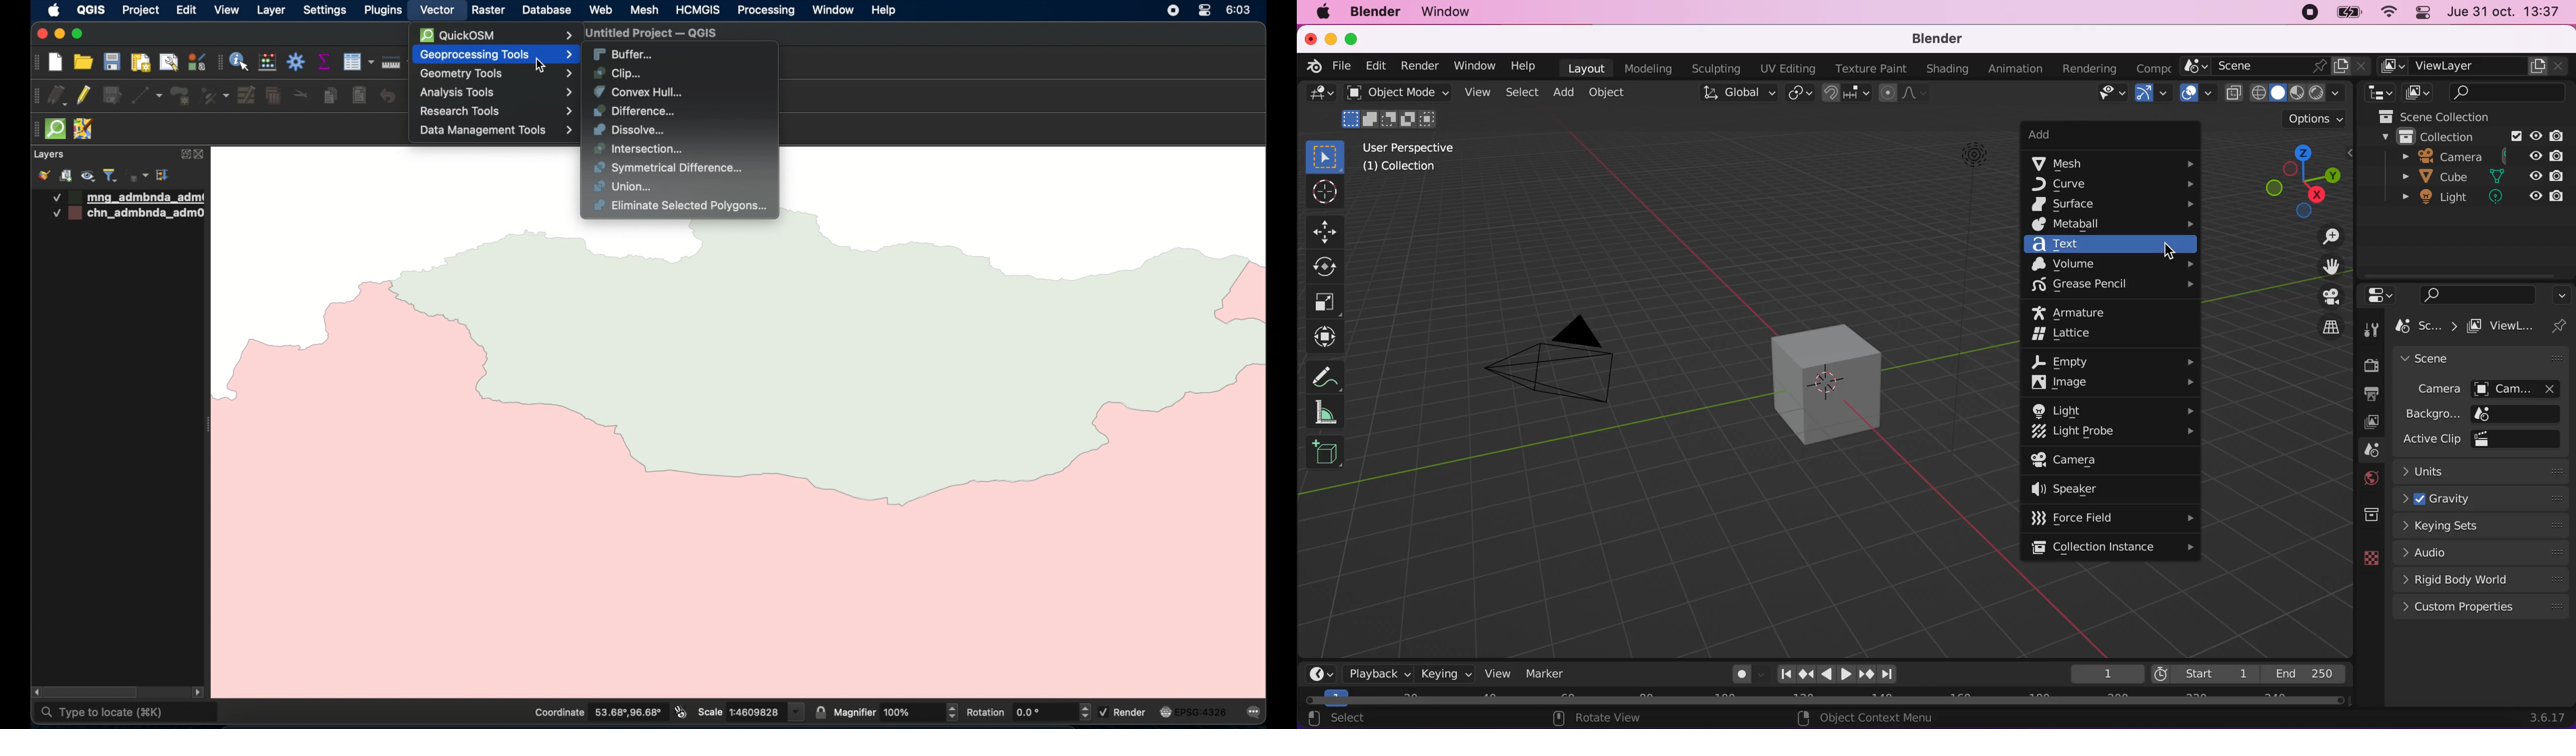 The height and width of the screenshot is (756, 2576). What do you see at coordinates (202, 155) in the screenshot?
I see `close` at bounding box center [202, 155].